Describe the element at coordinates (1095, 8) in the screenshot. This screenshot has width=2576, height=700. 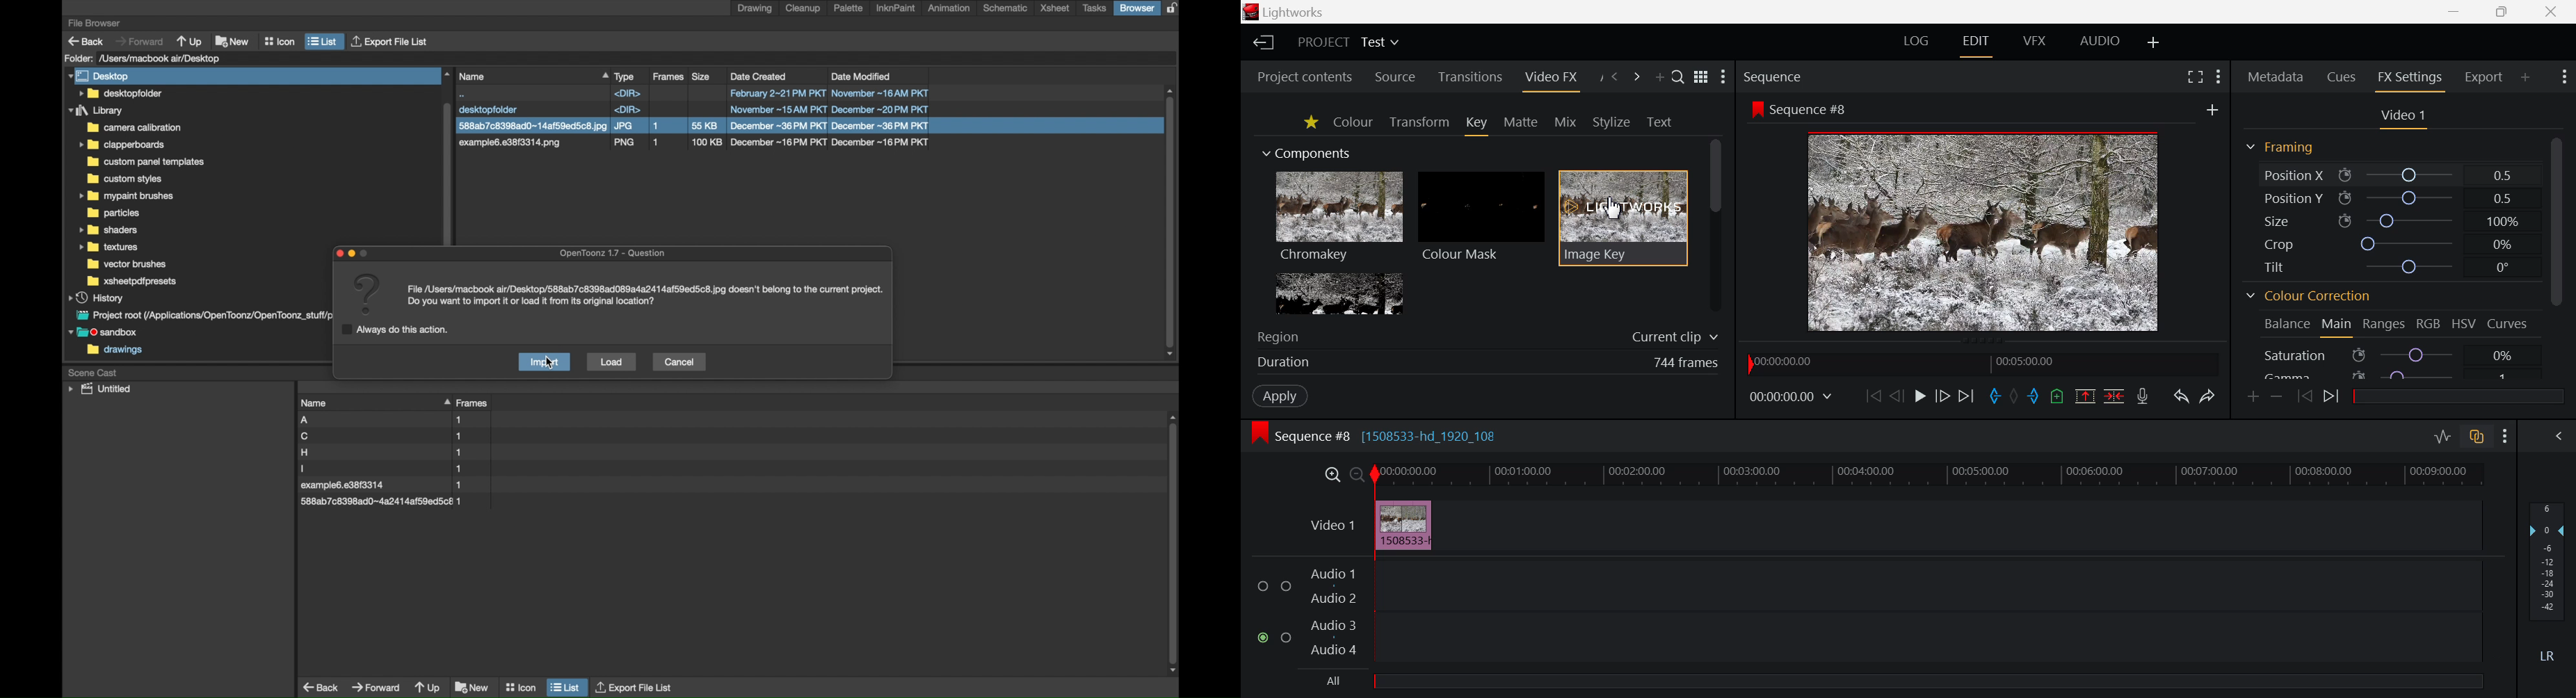
I see `tasks` at that location.